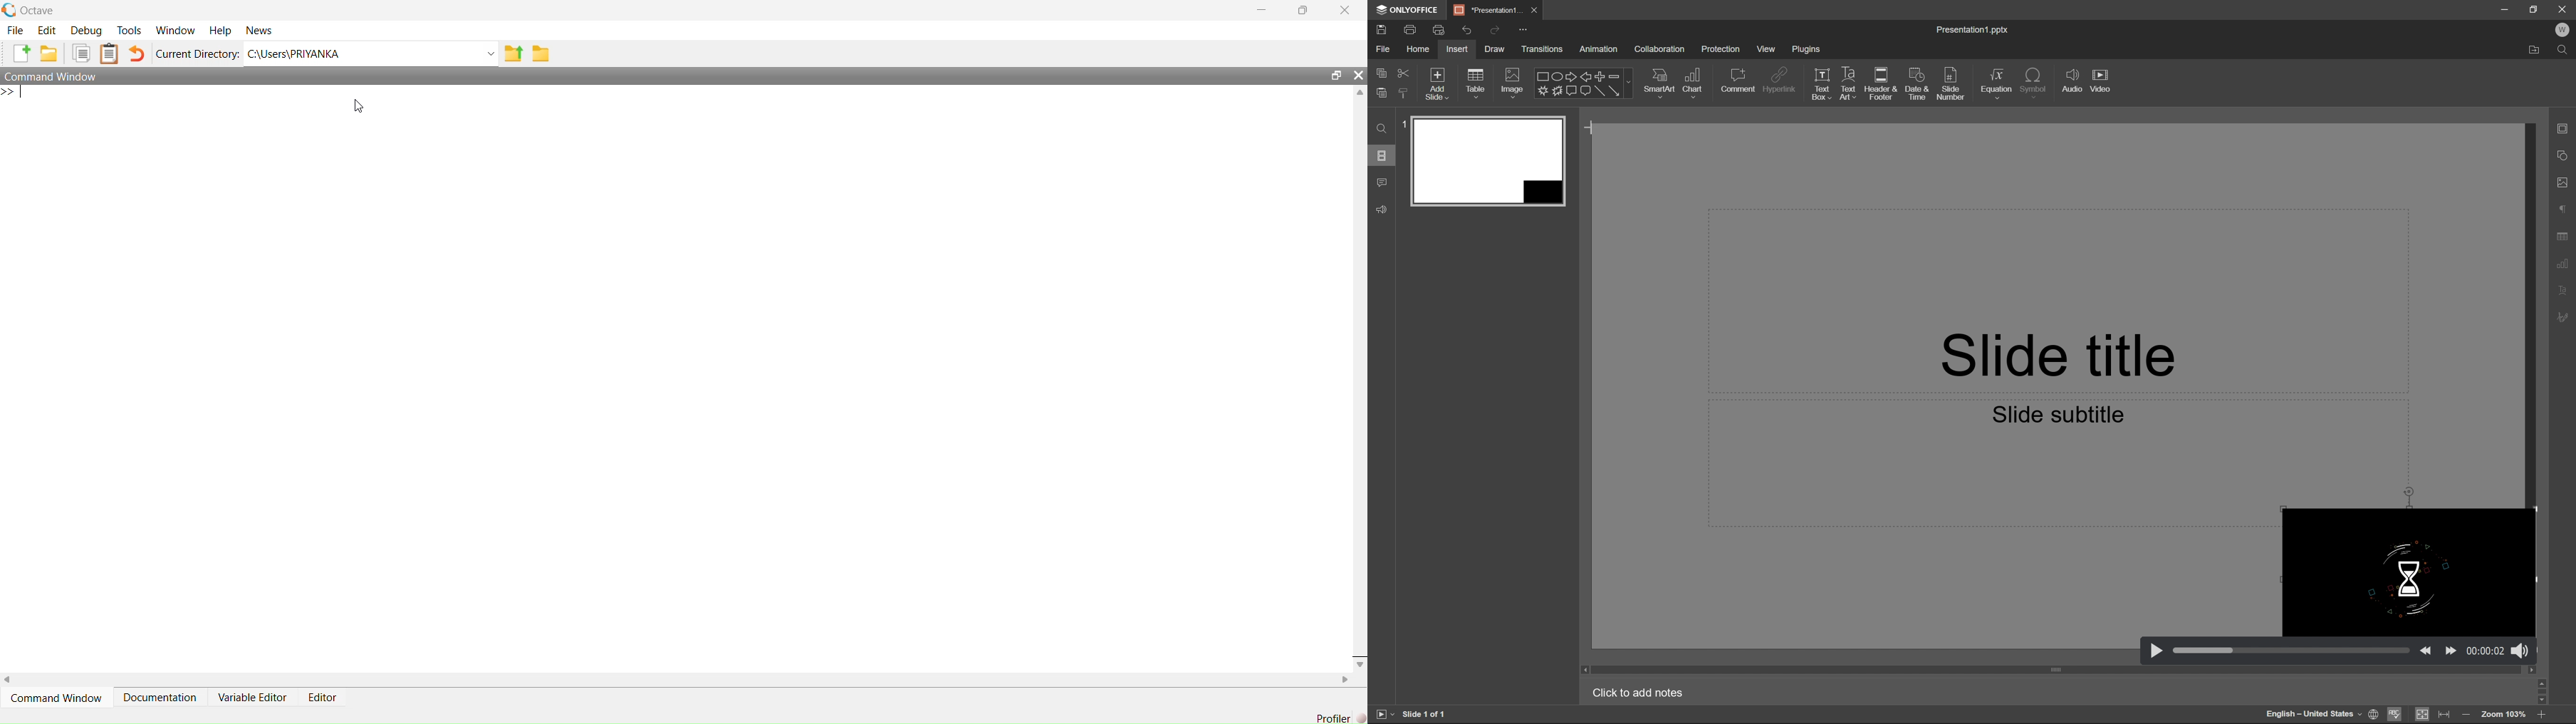  What do you see at coordinates (353, 107) in the screenshot?
I see `Cursor` at bounding box center [353, 107].